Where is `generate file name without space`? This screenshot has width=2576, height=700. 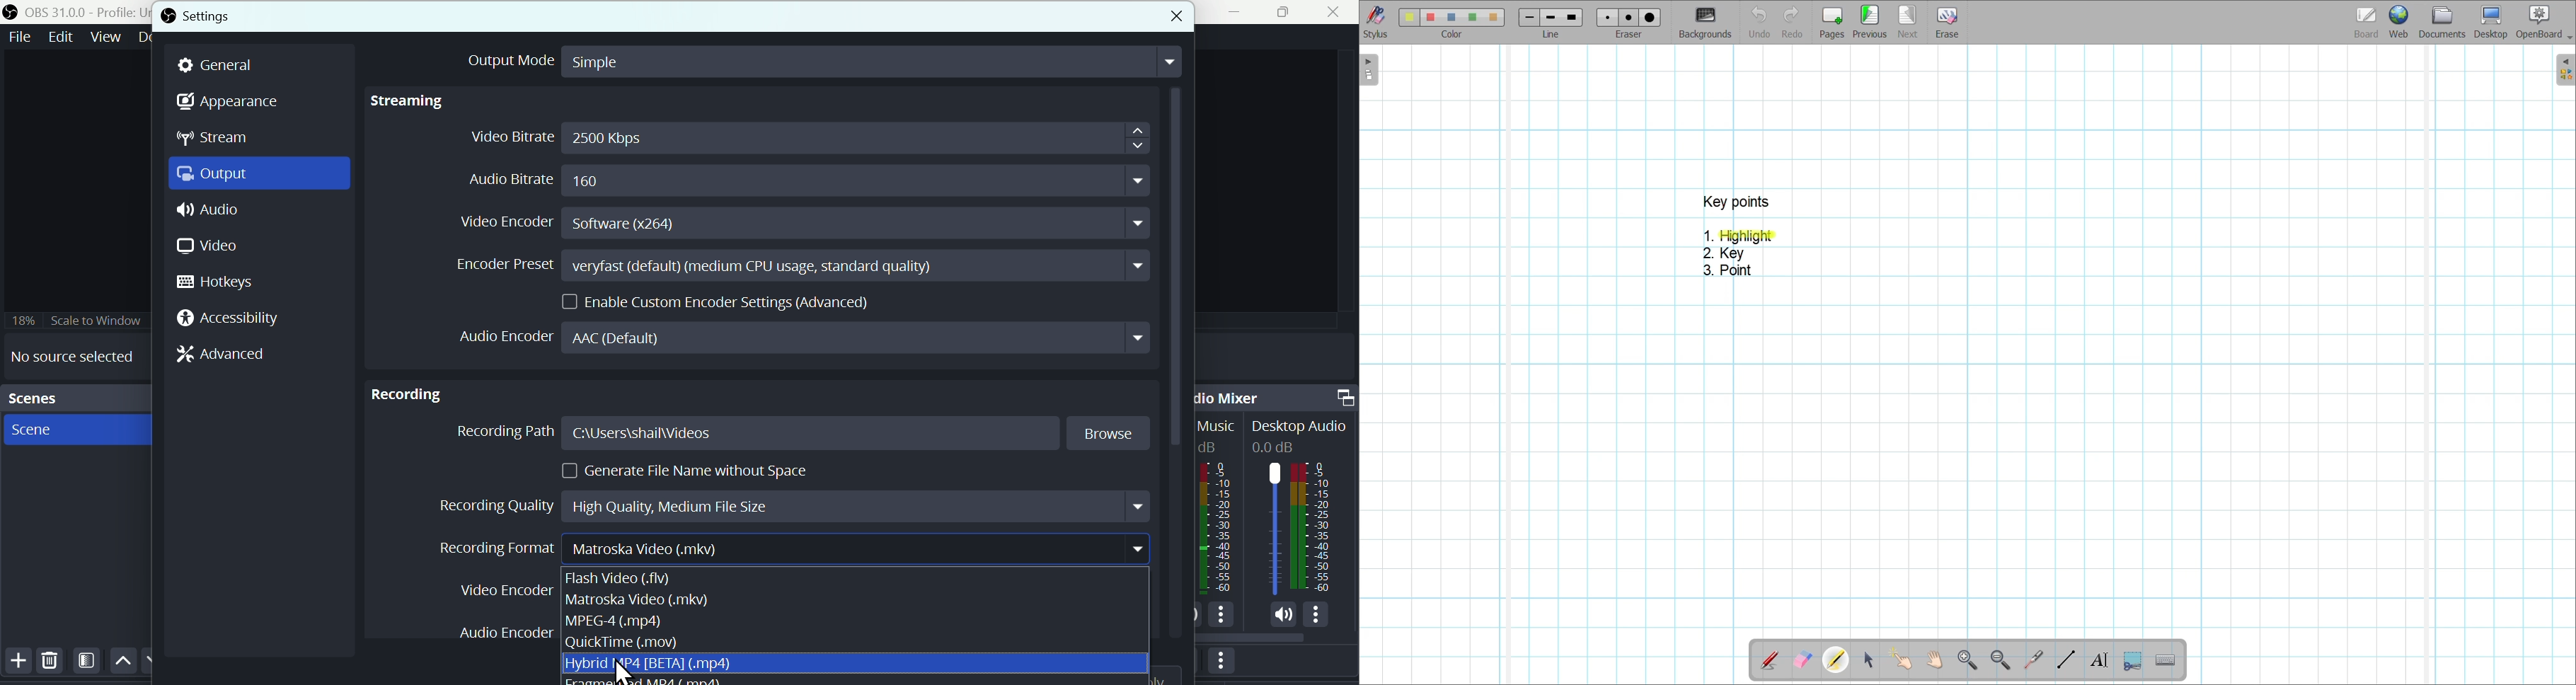 generate file name without space is located at coordinates (657, 470).